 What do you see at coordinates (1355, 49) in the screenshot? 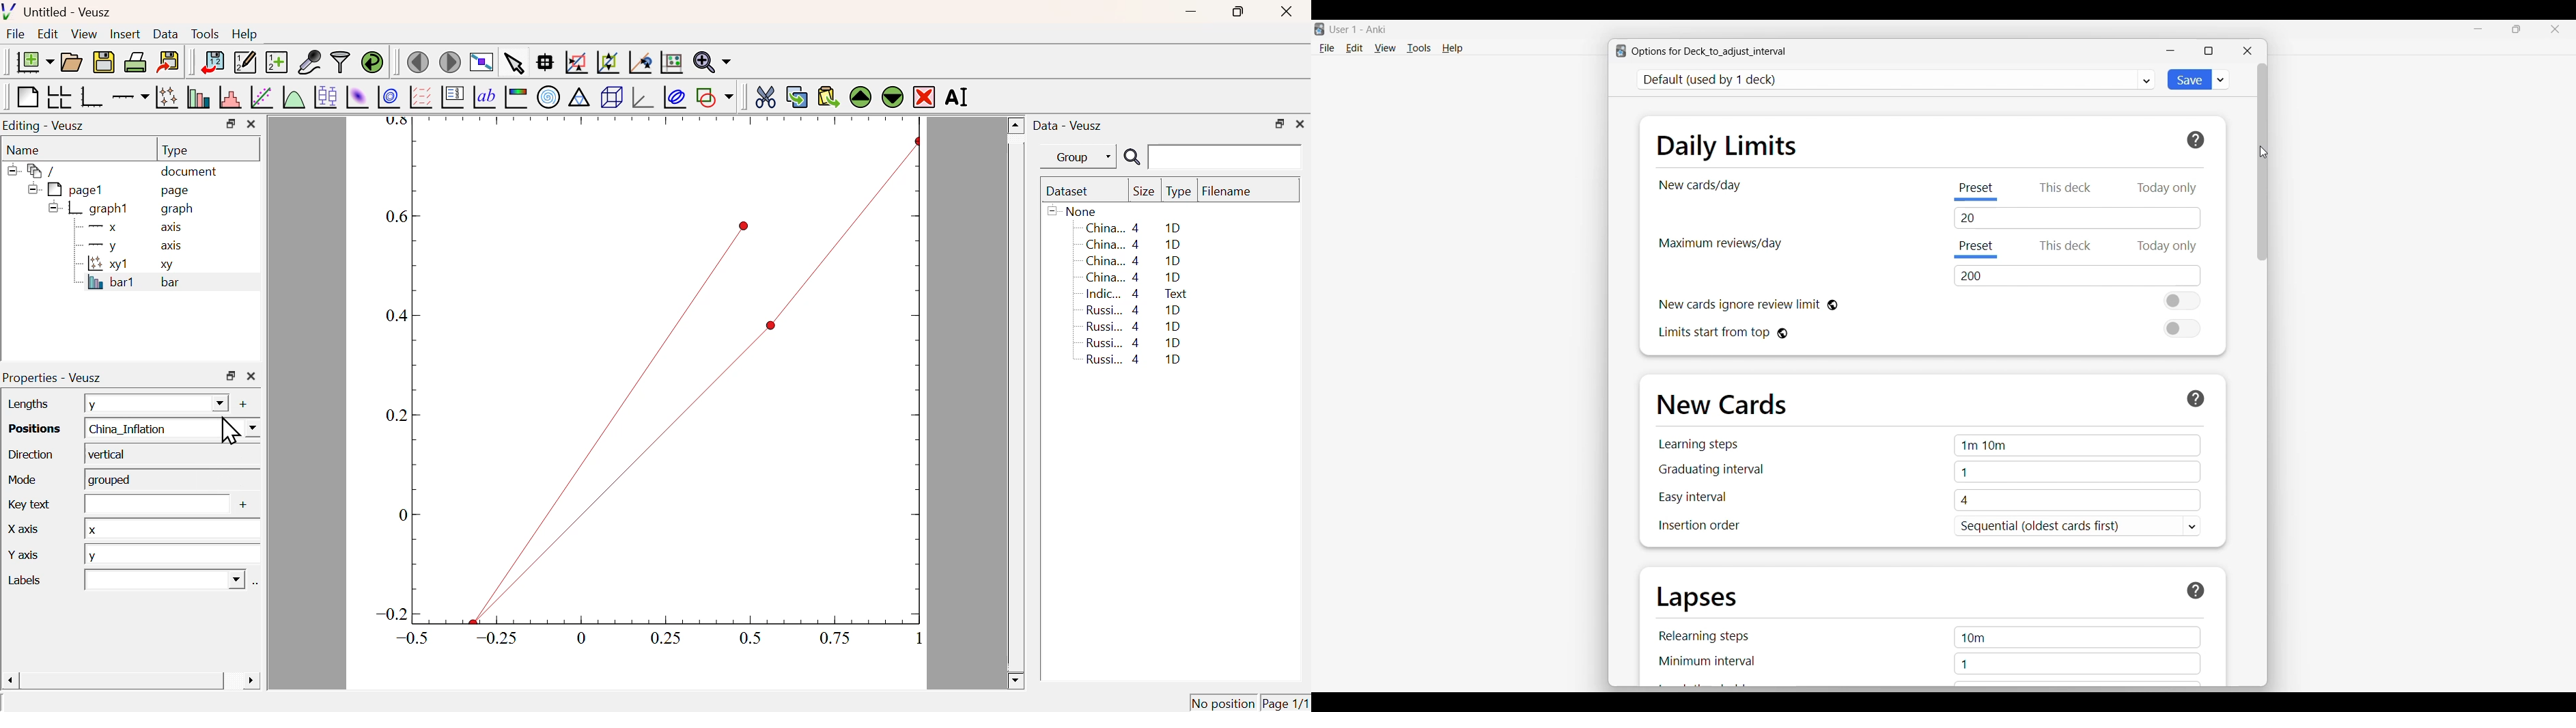
I see `Edit menu` at bounding box center [1355, 49].